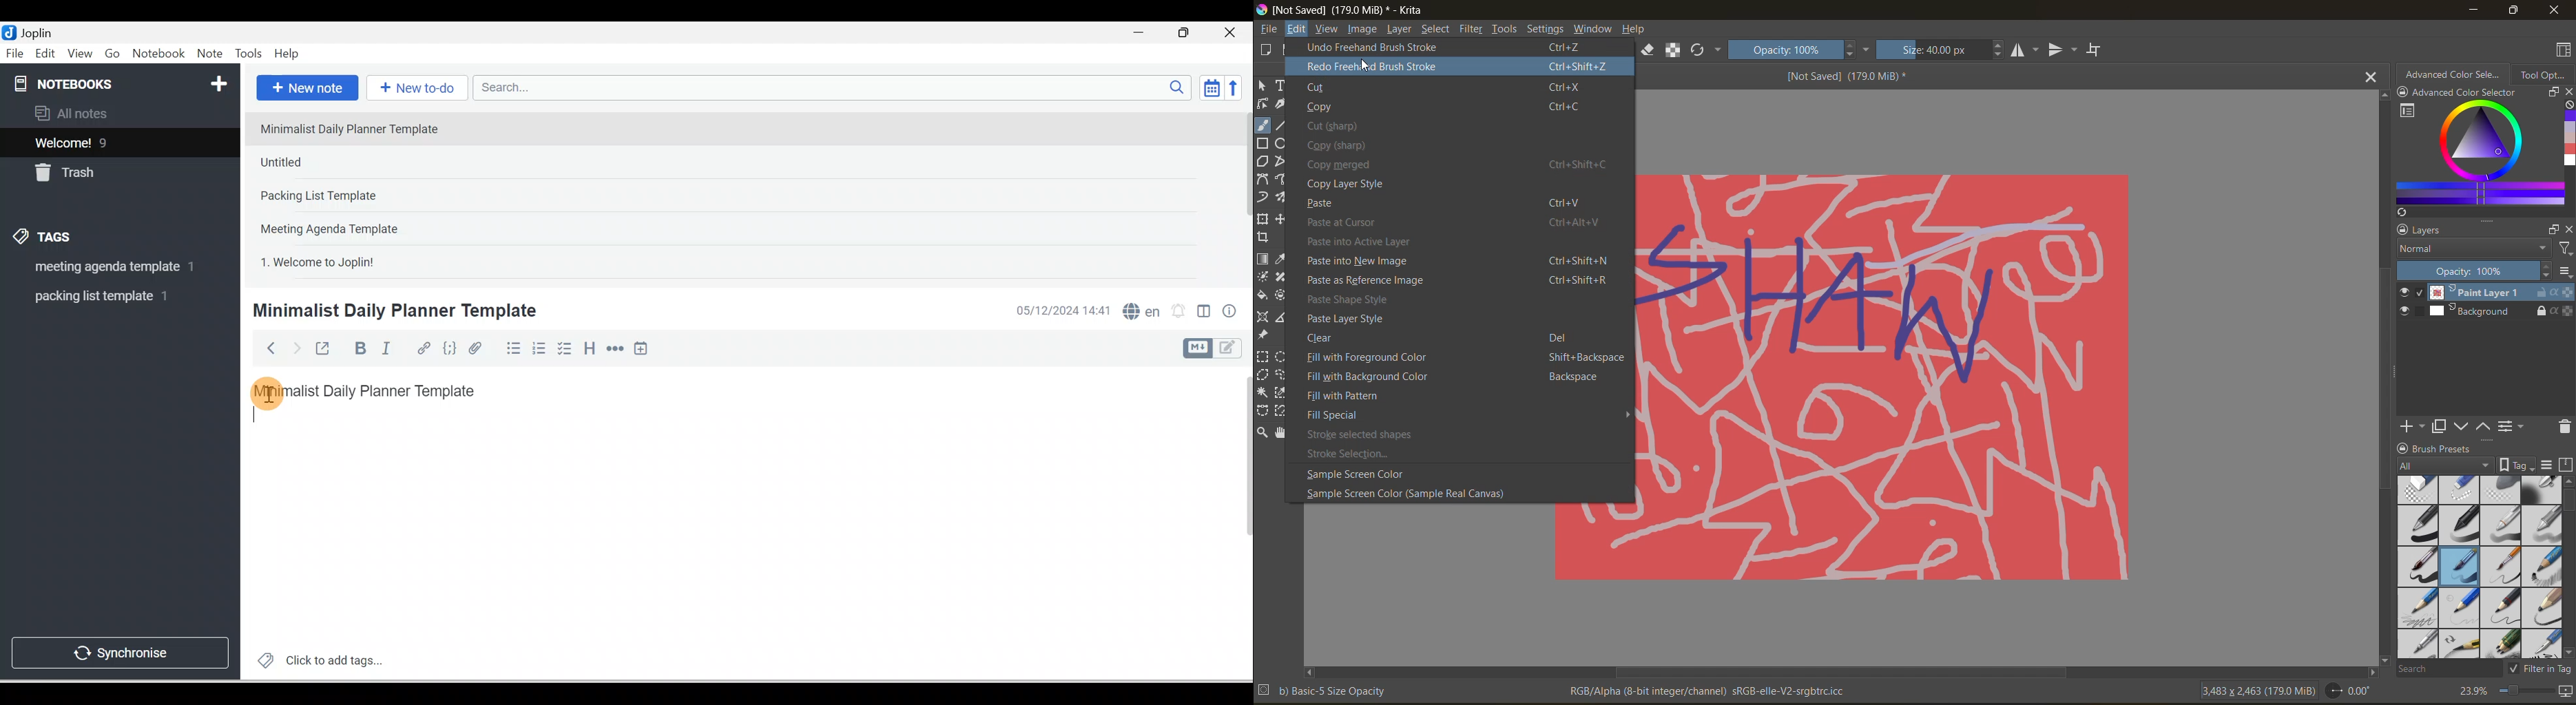 This screenshot has width=2576, height=728. What do you see at coordinates (2428, 230) in the screenshot?
I see `layers` at bounding box center [2428, 230].